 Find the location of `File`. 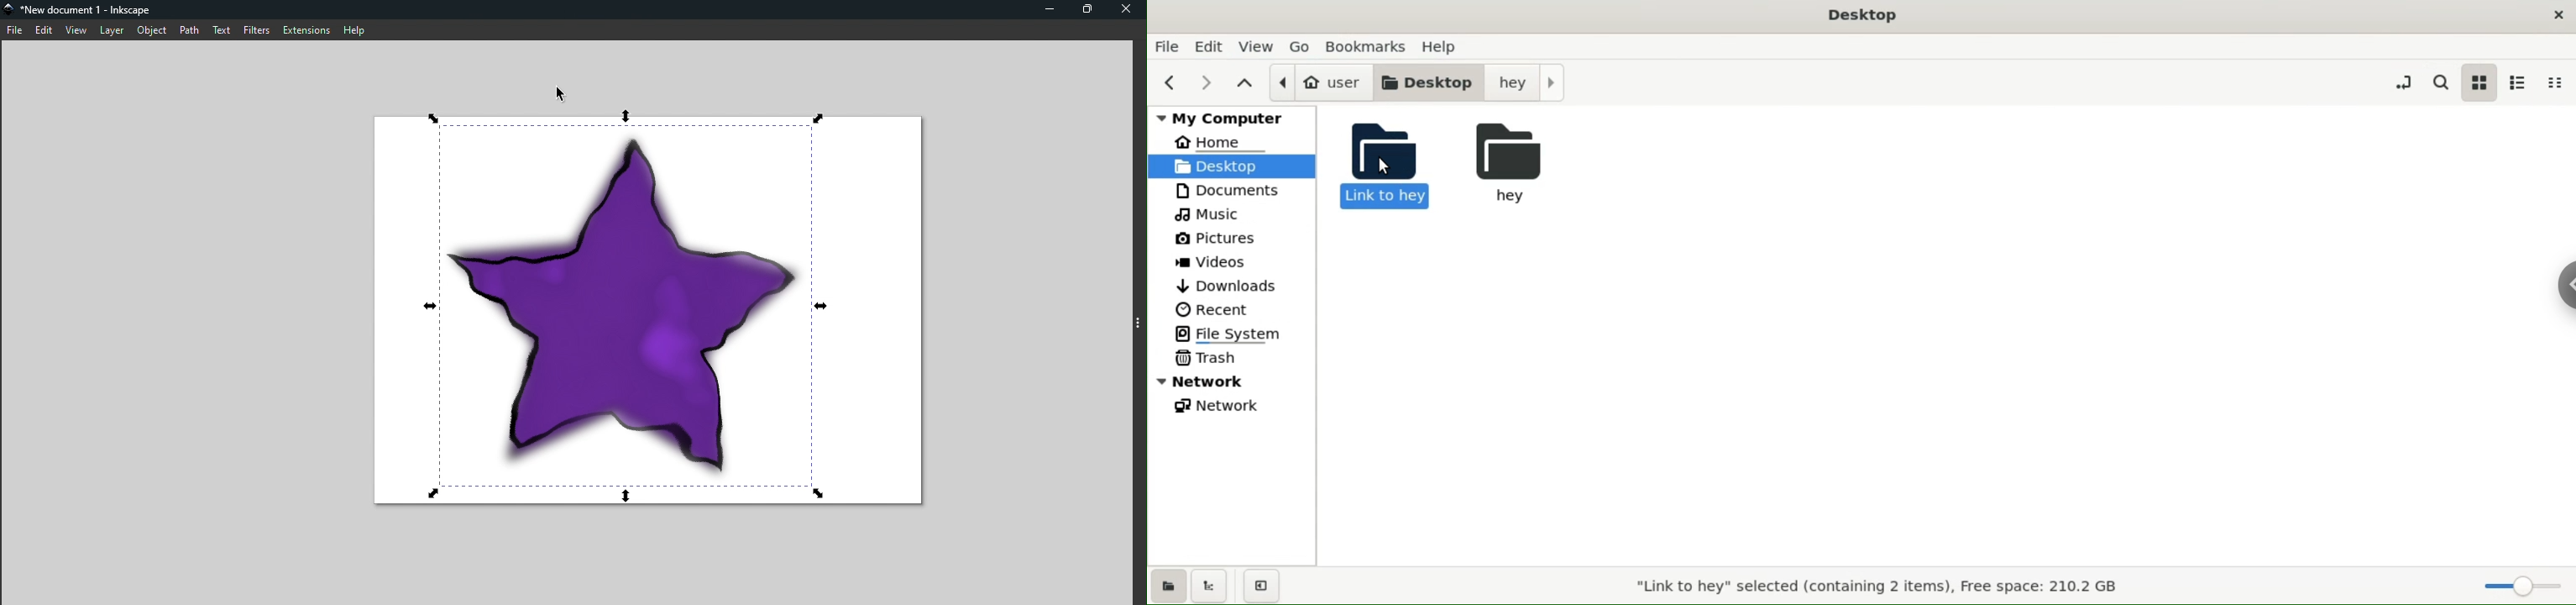

File is located at coordinates (15, 29).